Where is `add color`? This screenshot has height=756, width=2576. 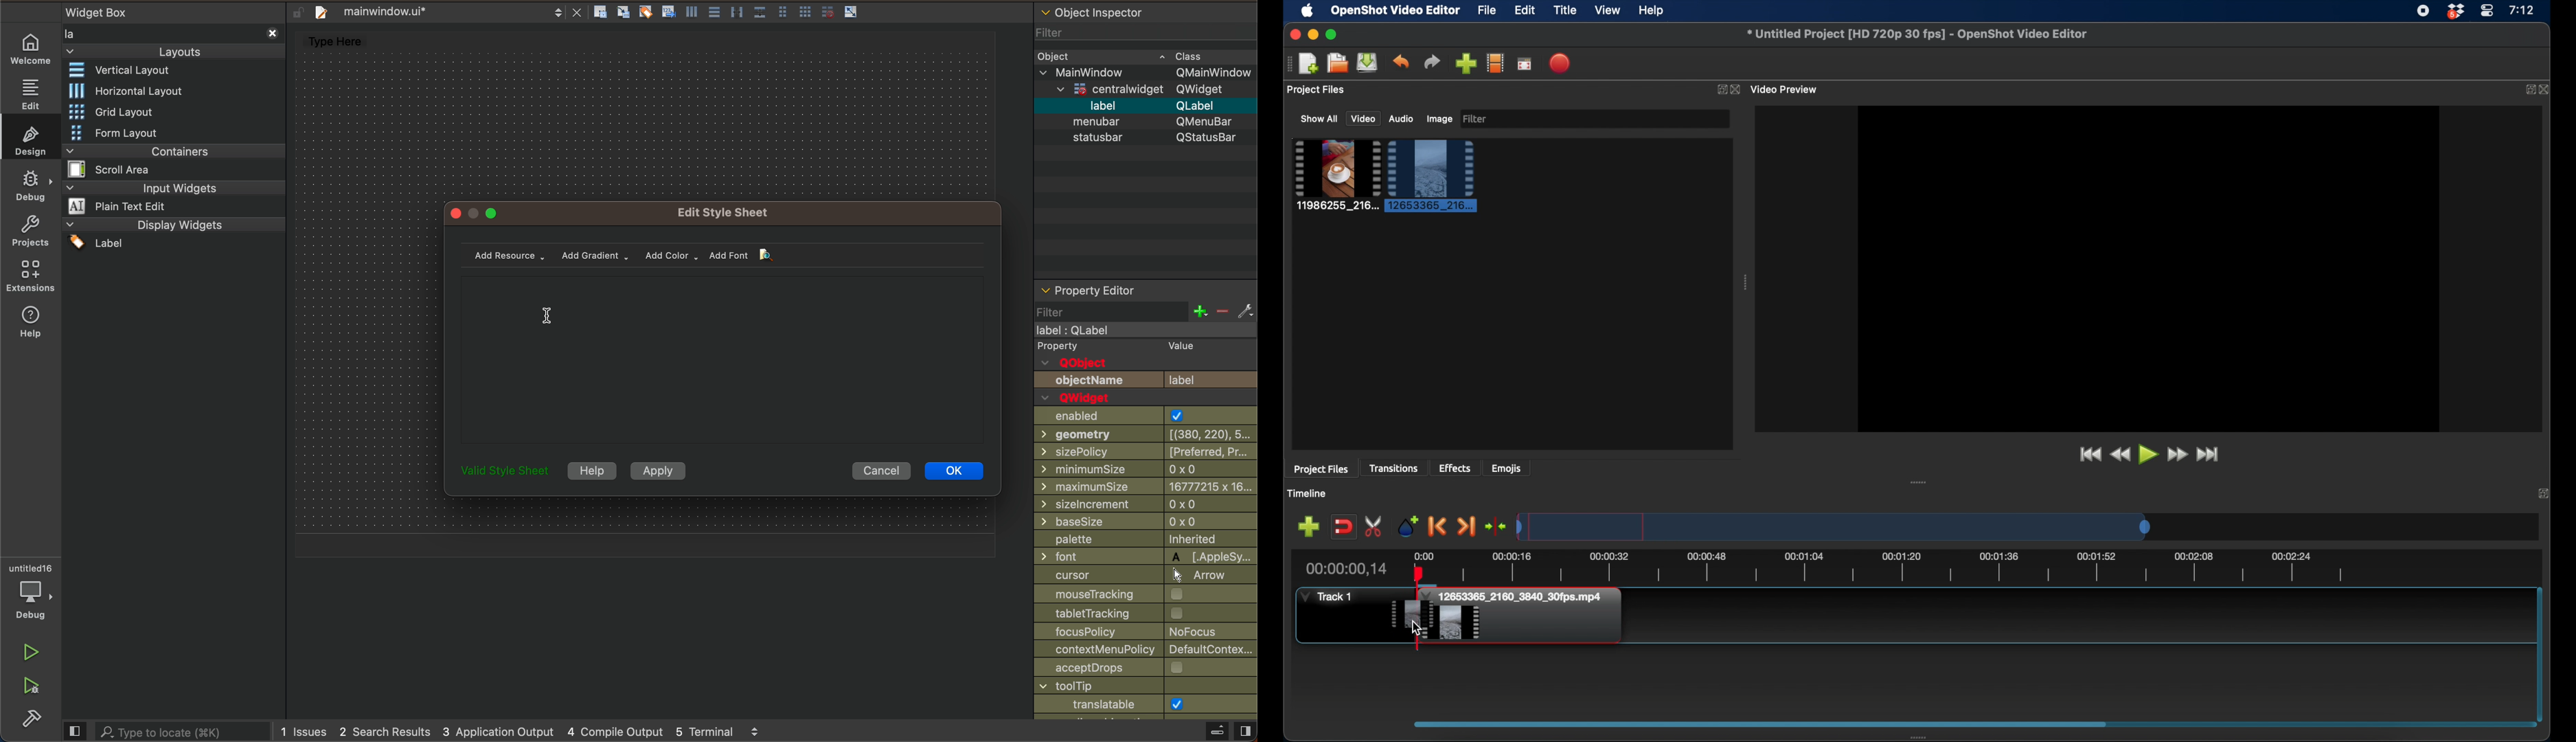 add color is located at coordinates (669, 256).